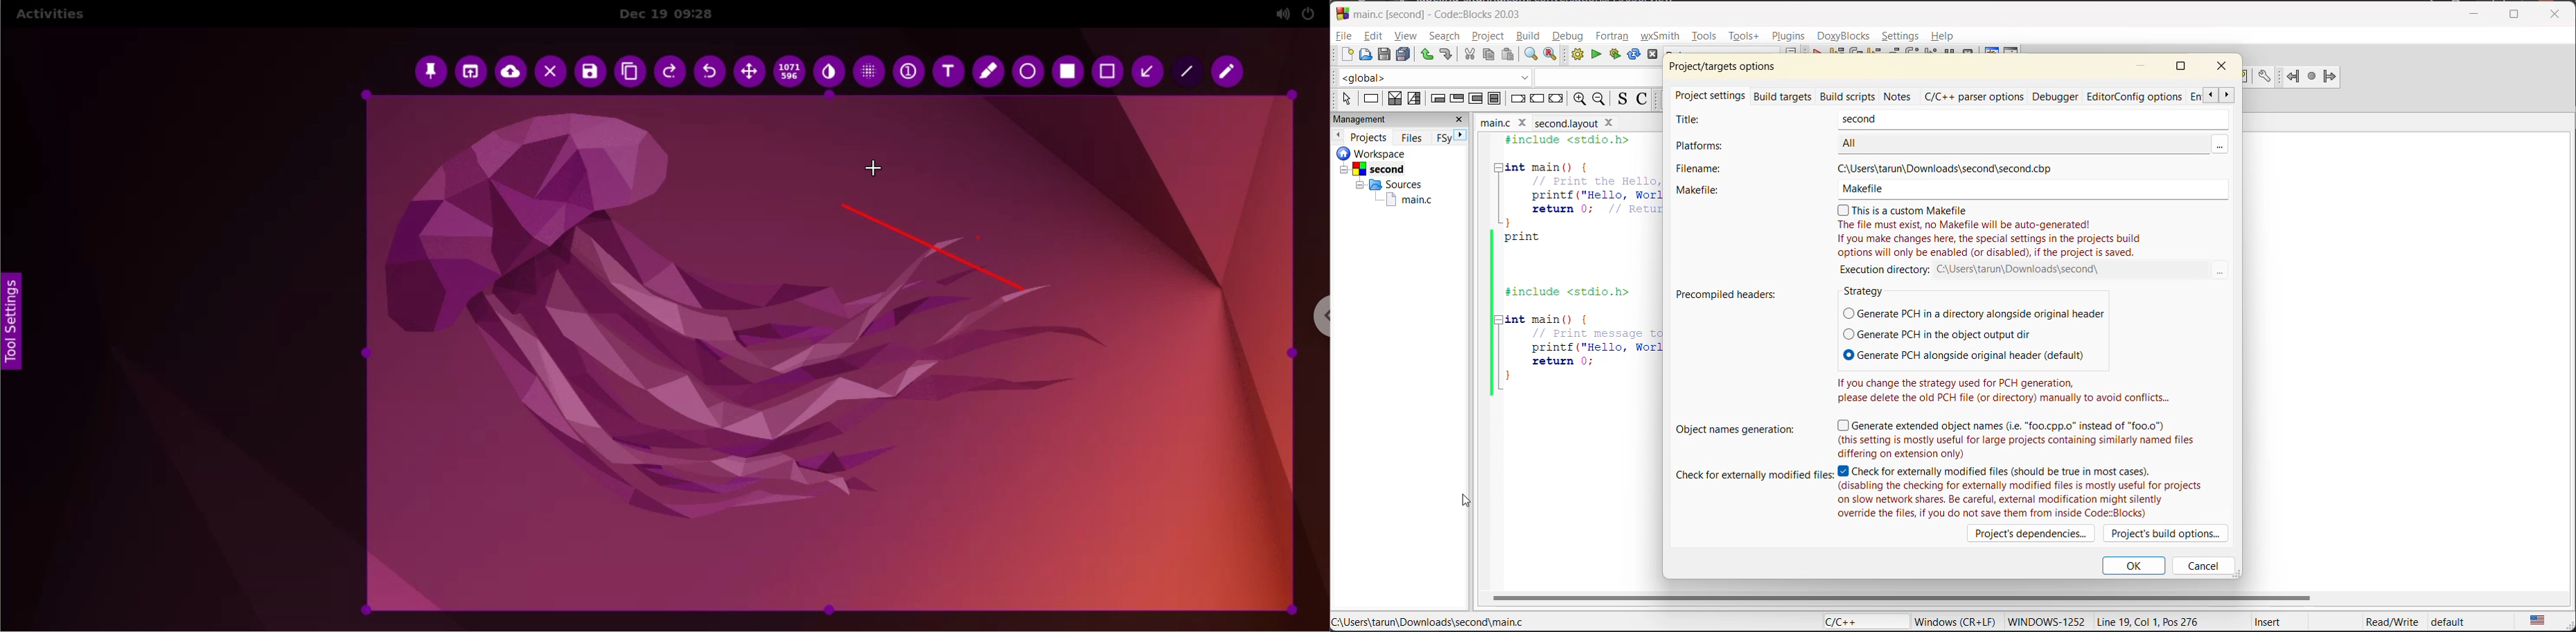  I want to click on selection, so click(1416, 100).